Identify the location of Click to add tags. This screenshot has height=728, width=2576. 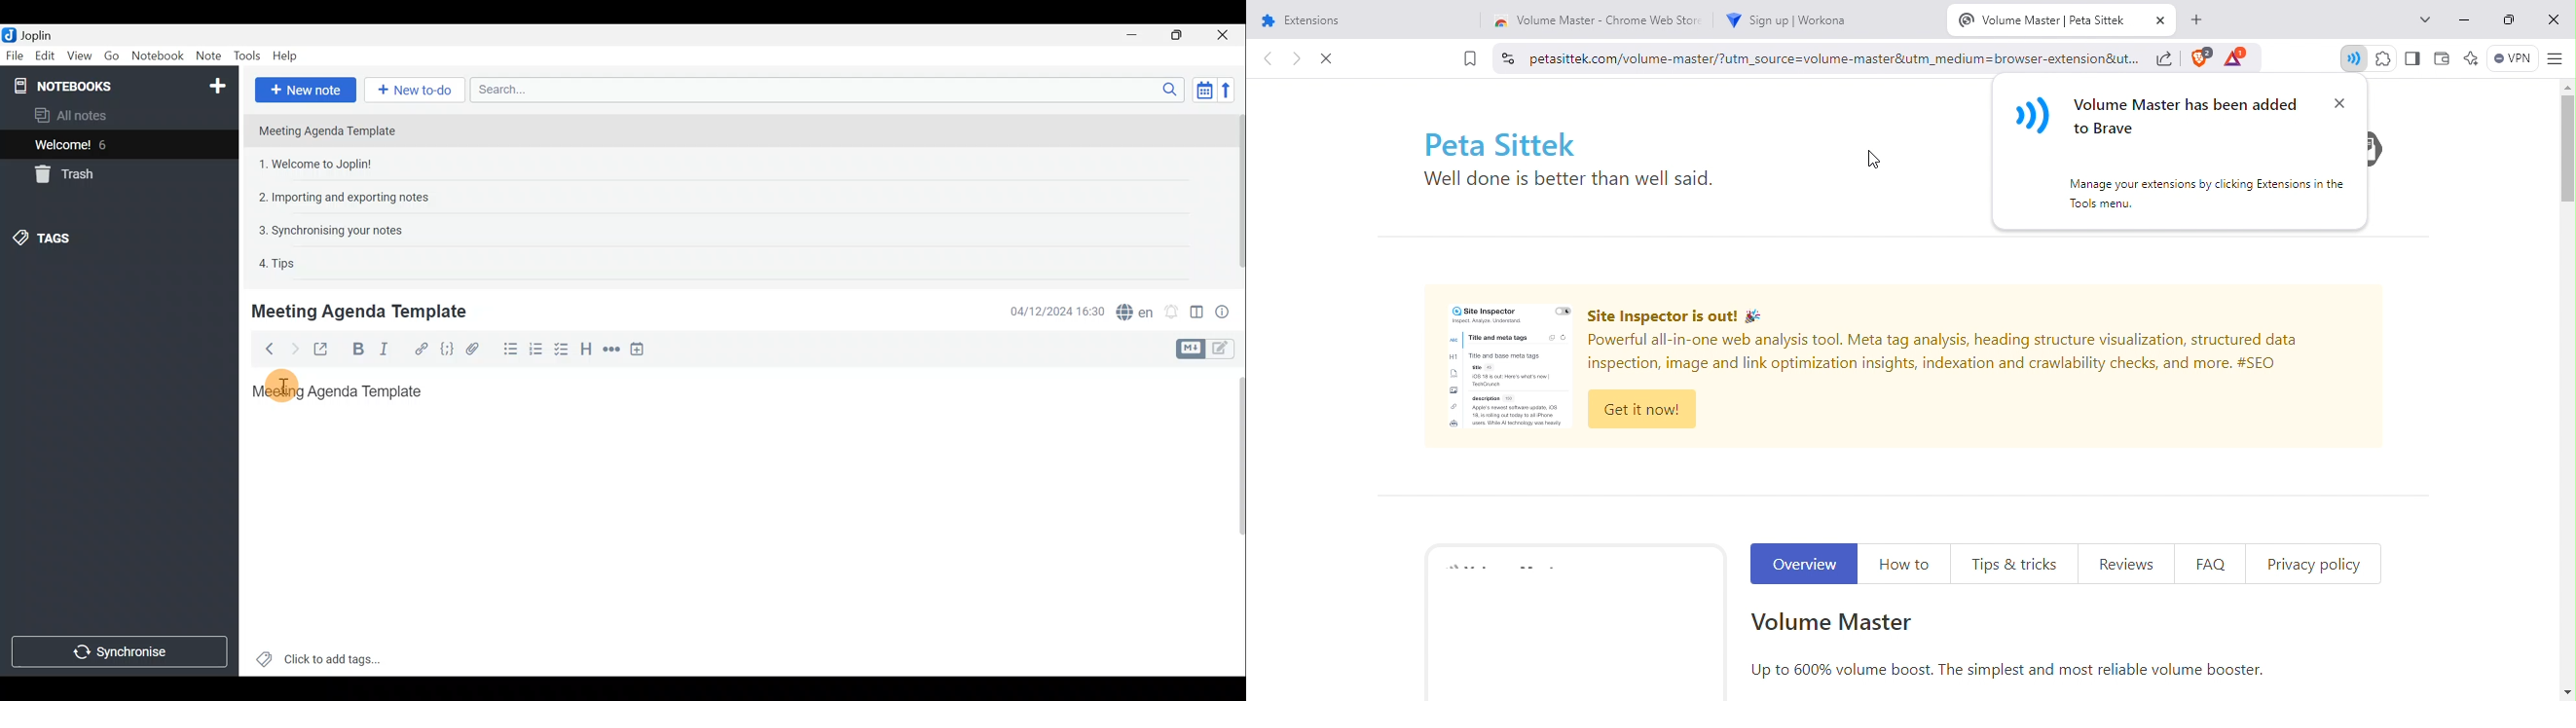
(336, 656).